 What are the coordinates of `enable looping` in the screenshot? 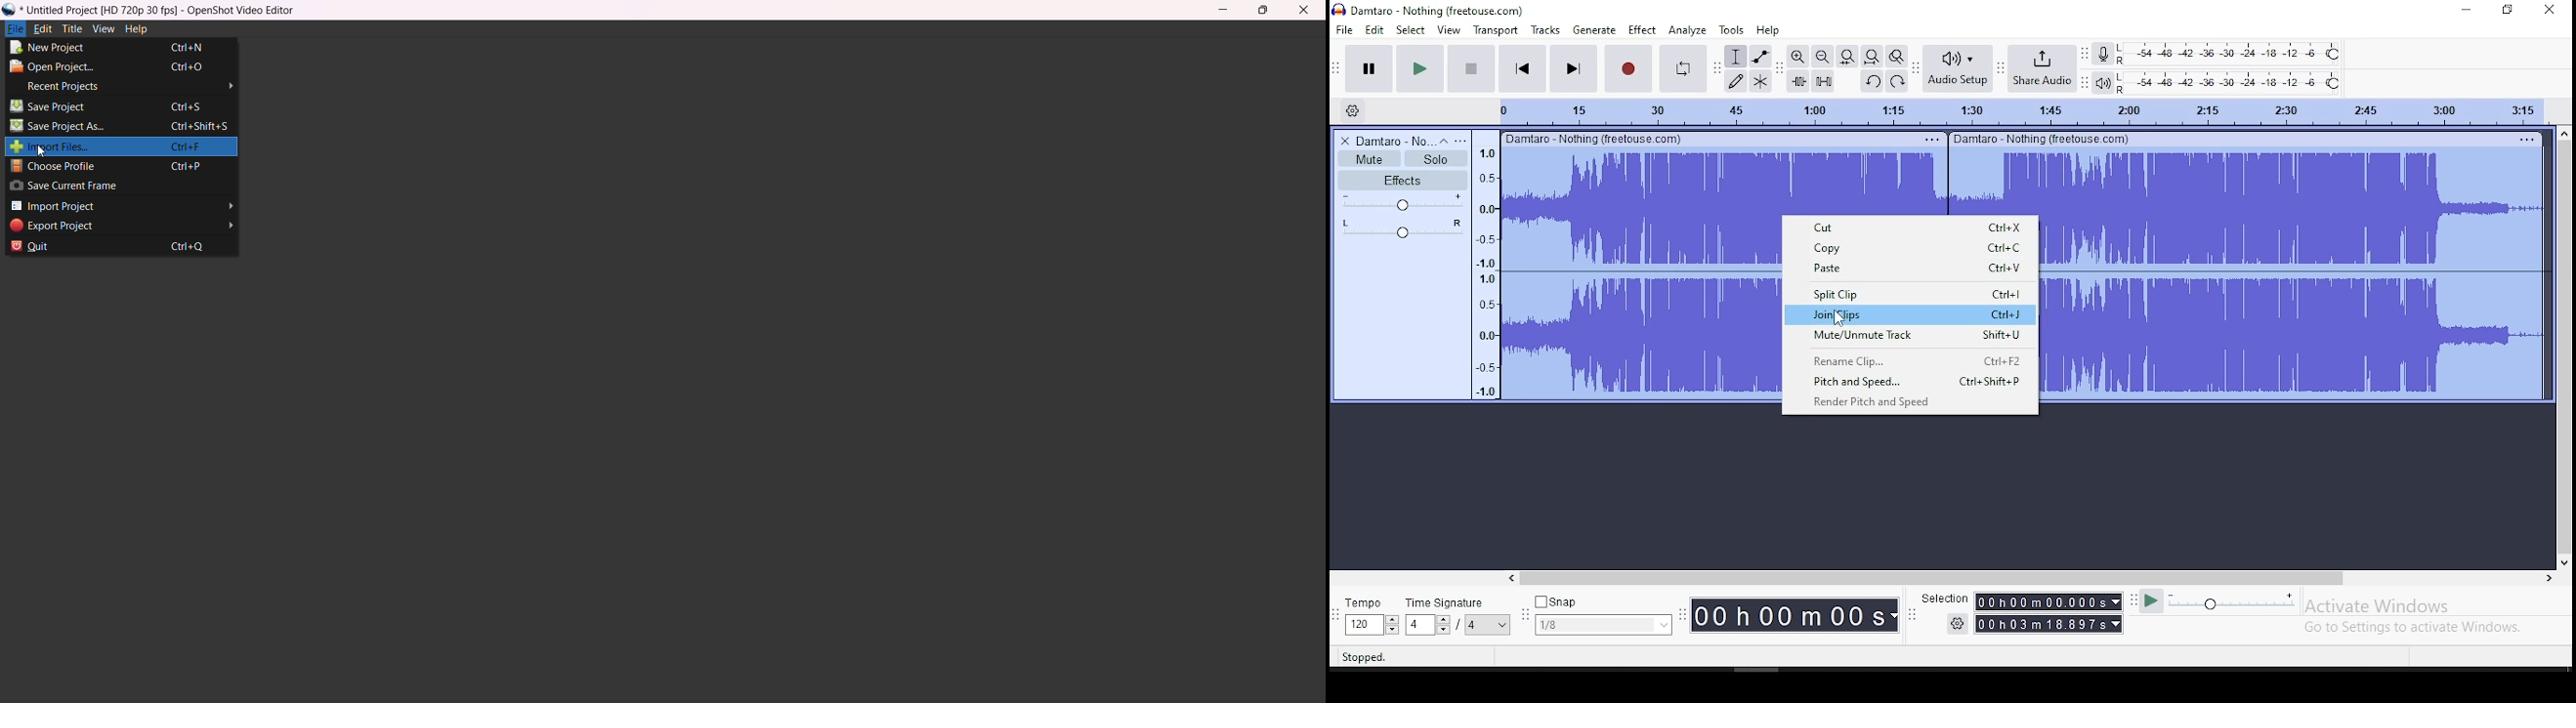 It's located at (1681, 69).